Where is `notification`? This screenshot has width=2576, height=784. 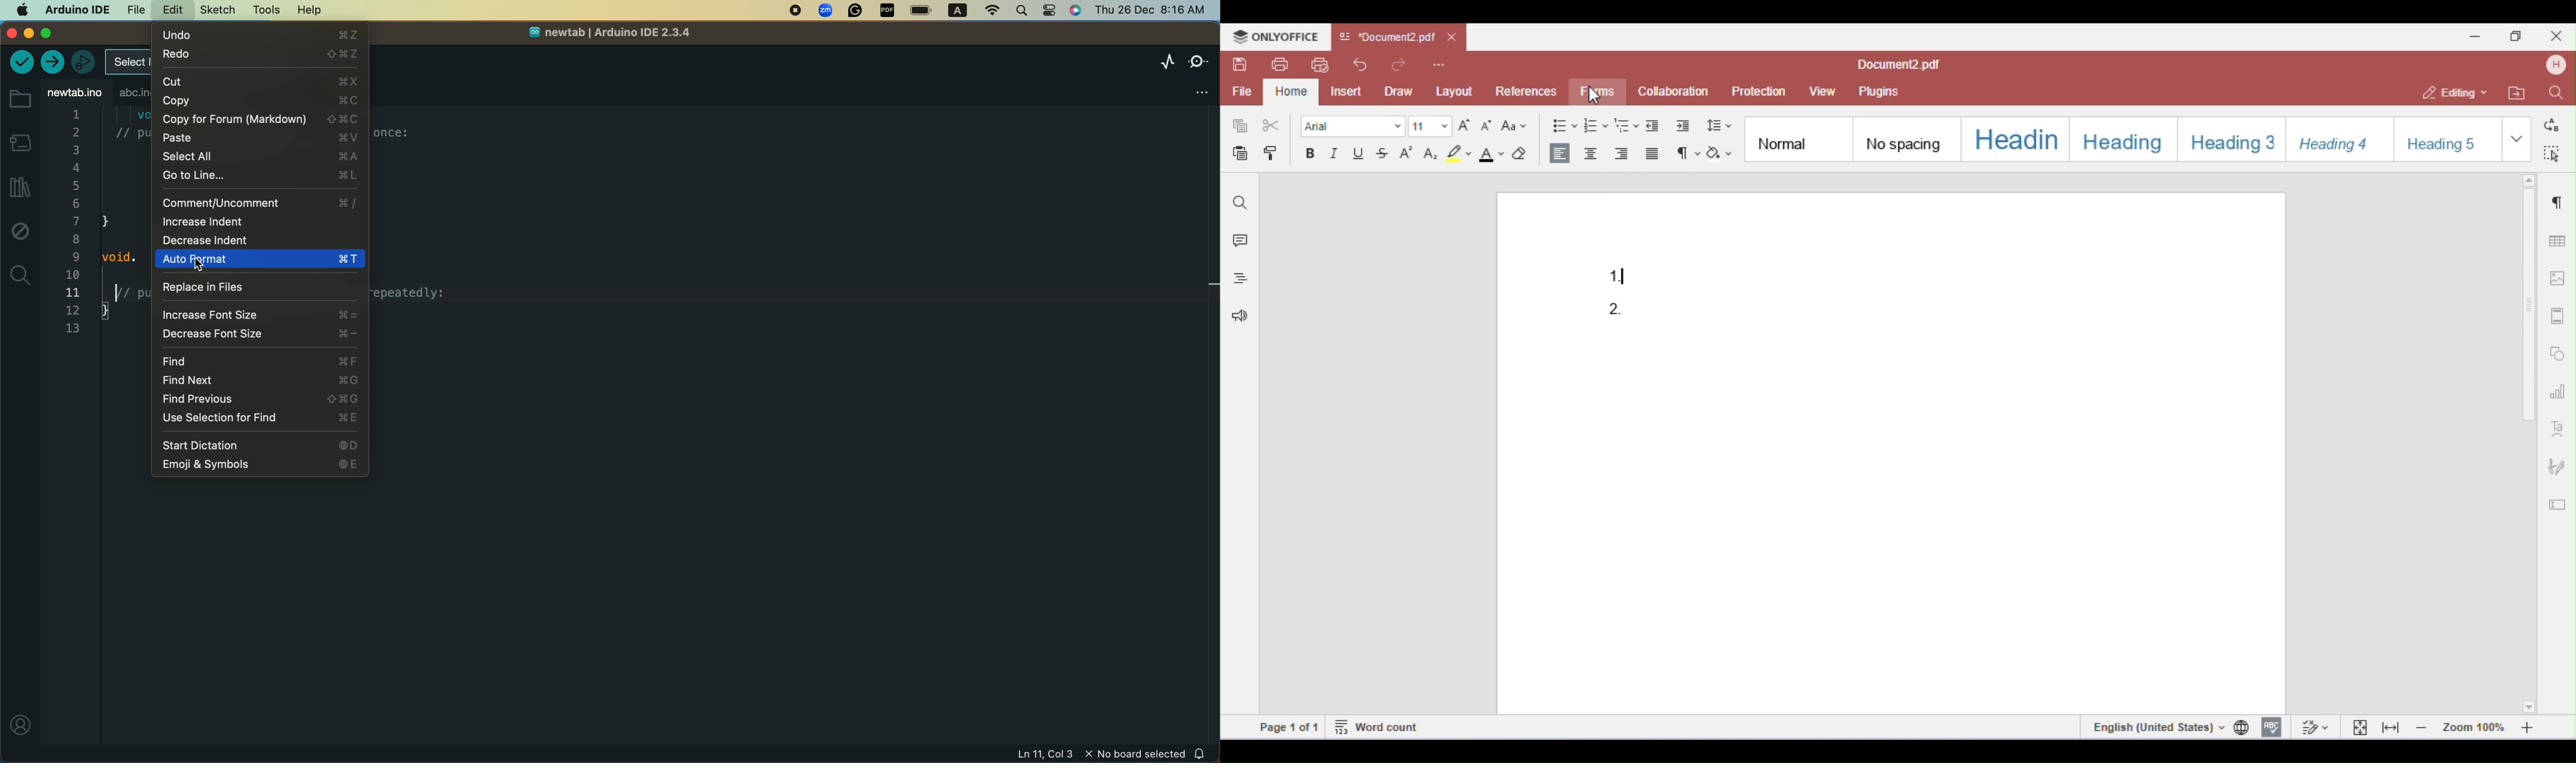 notification is located at coordinates (1202, 753).